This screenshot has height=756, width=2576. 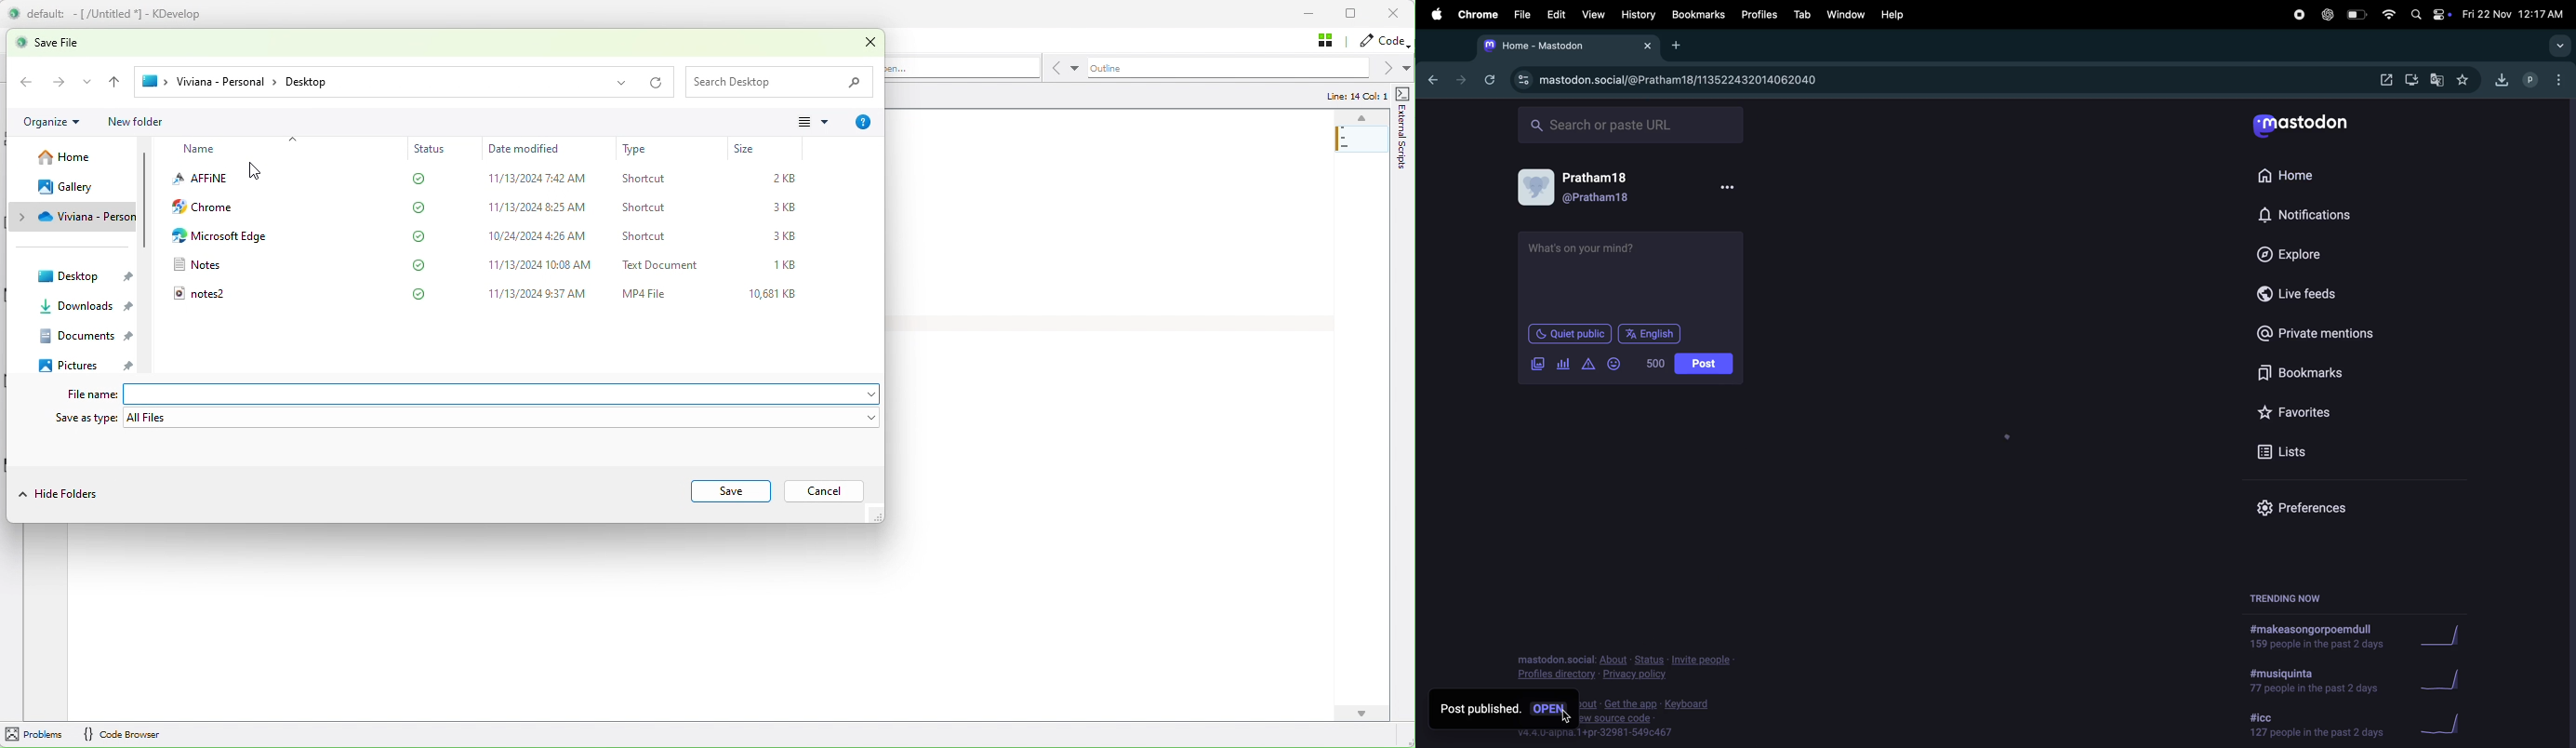 I want to click on profile, so click(x=2528, y=80).